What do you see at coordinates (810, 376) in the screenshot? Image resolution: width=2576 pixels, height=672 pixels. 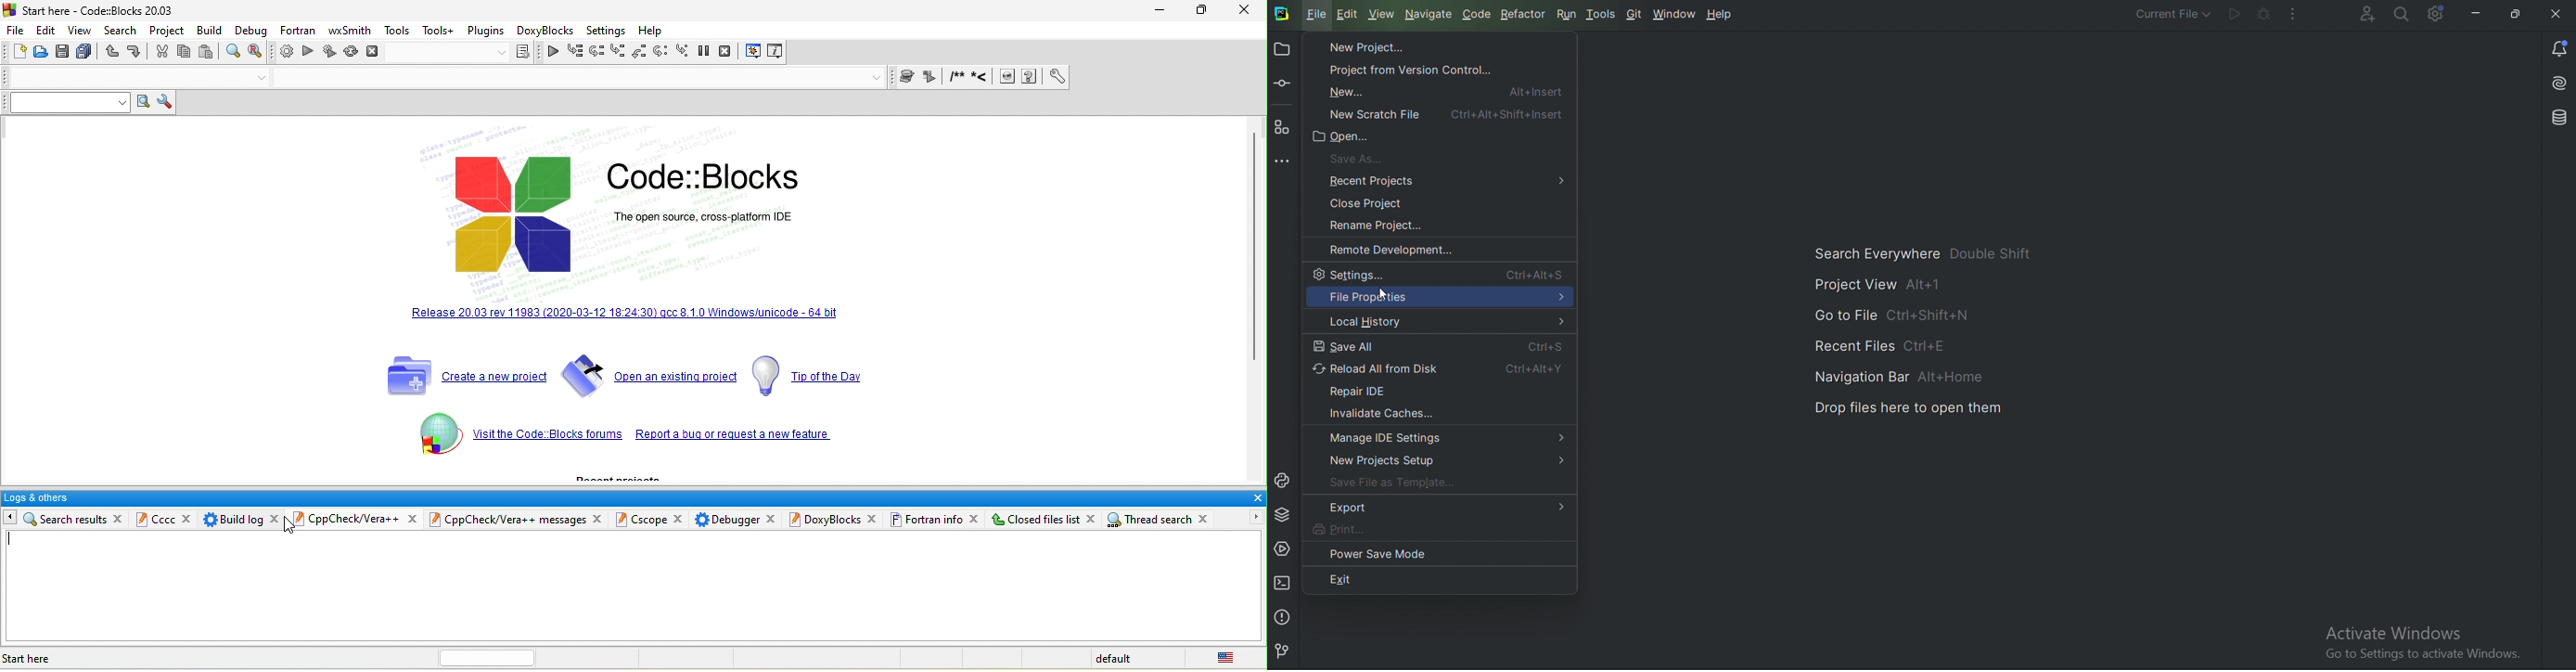 I see `tip of the day` at bounding box center [810, 376].